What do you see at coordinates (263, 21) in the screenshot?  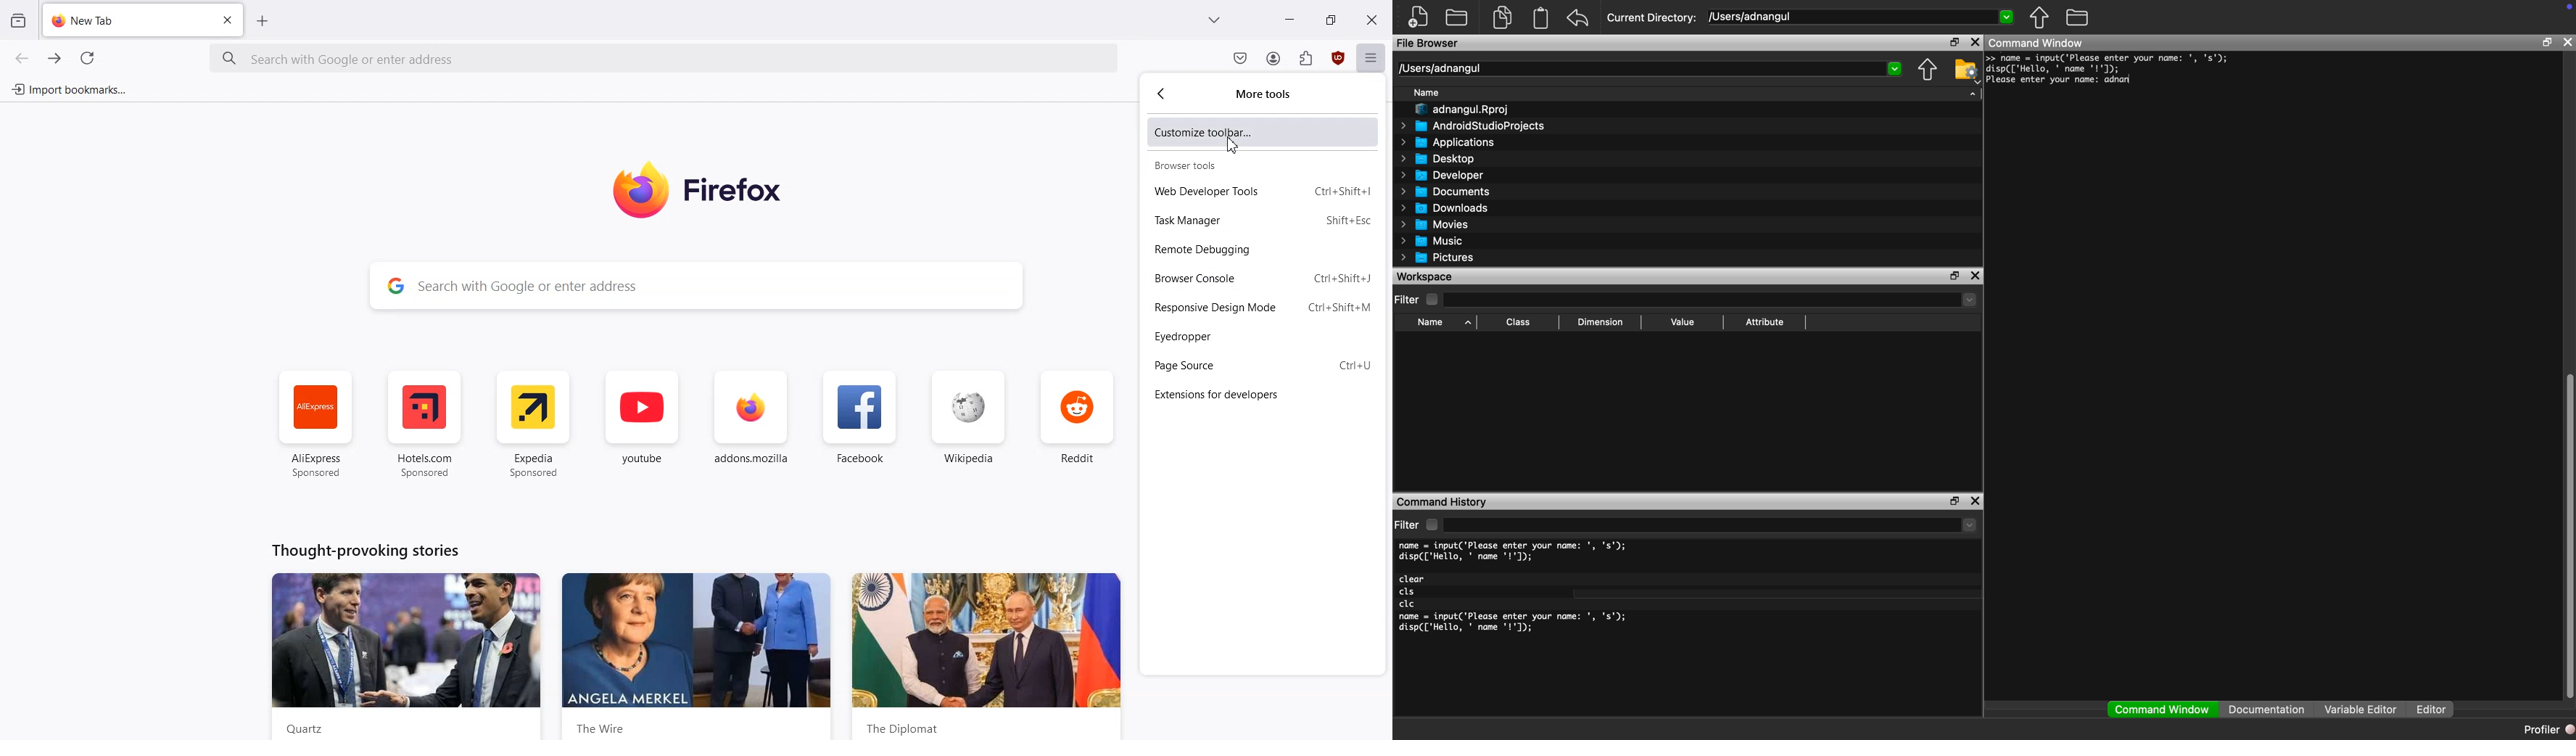 I see `Add New tab` at bounding box center [263, 21].